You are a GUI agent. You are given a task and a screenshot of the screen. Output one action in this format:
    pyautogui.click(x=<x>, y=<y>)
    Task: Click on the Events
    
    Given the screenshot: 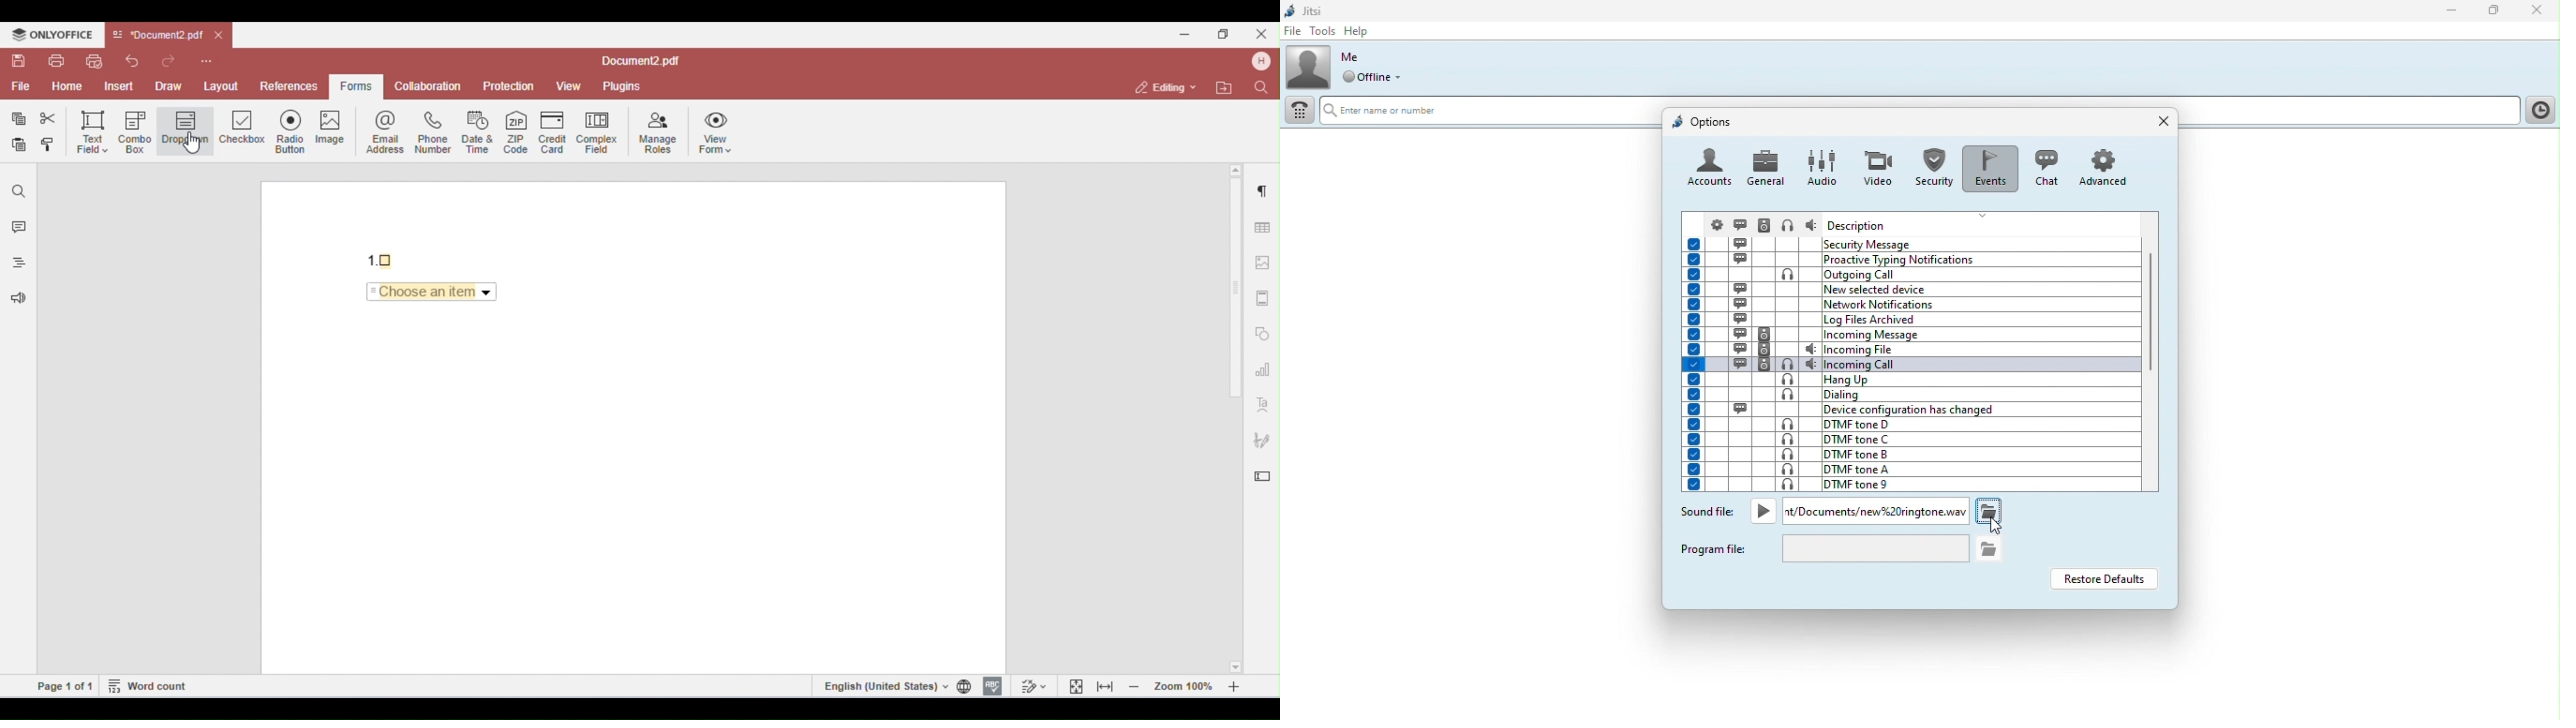 What is the action you would take?
    pyautogui.click(x=1989, y=163)
    